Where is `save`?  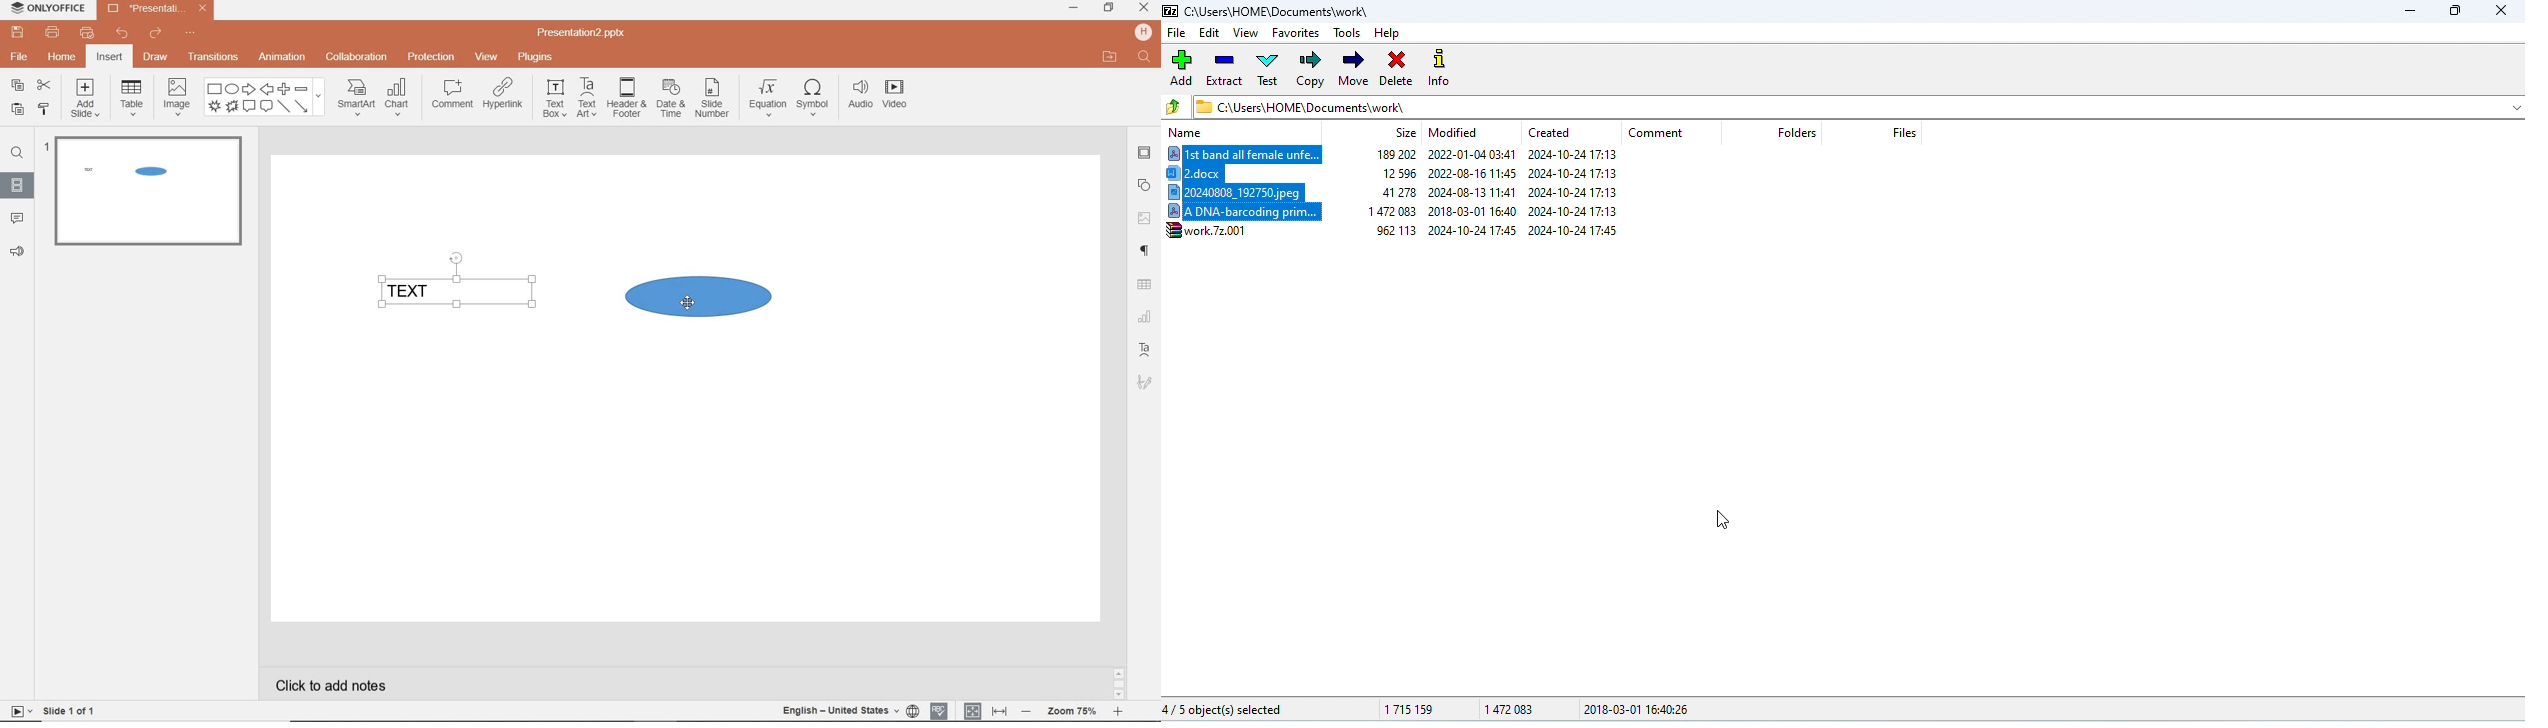
save is located at coordinates (15, 32).